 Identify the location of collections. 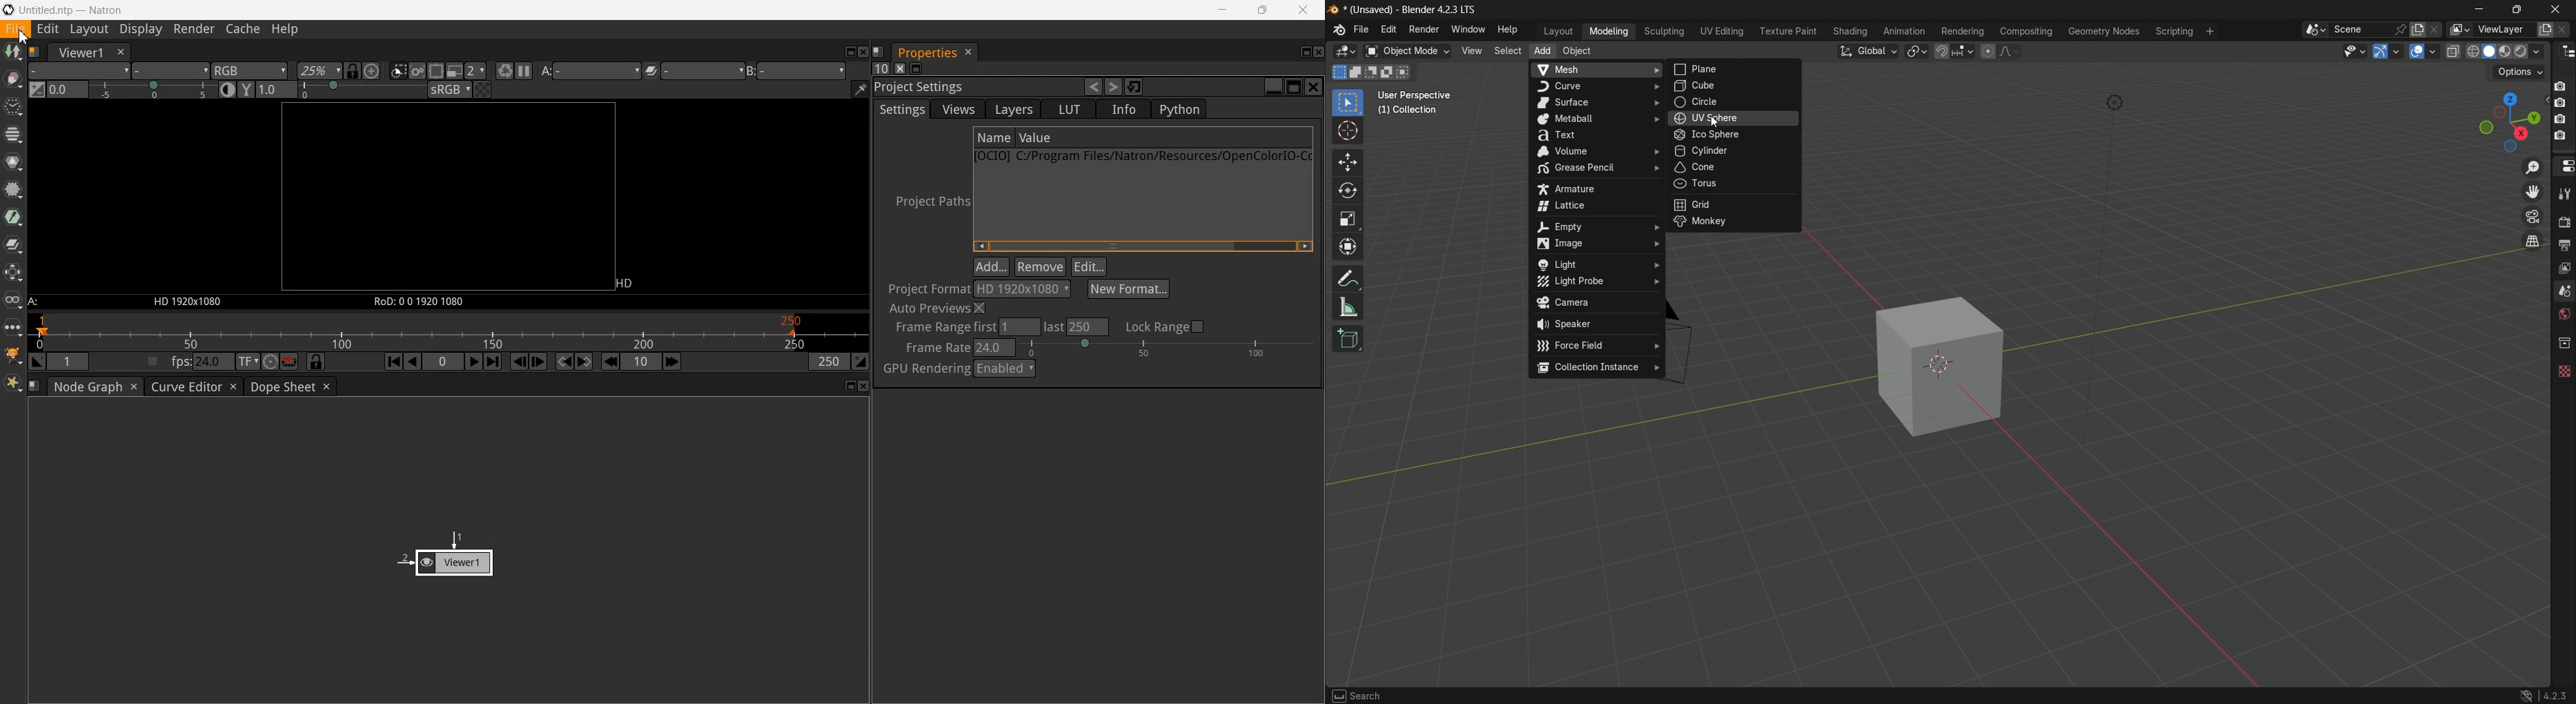
(2563, 343).